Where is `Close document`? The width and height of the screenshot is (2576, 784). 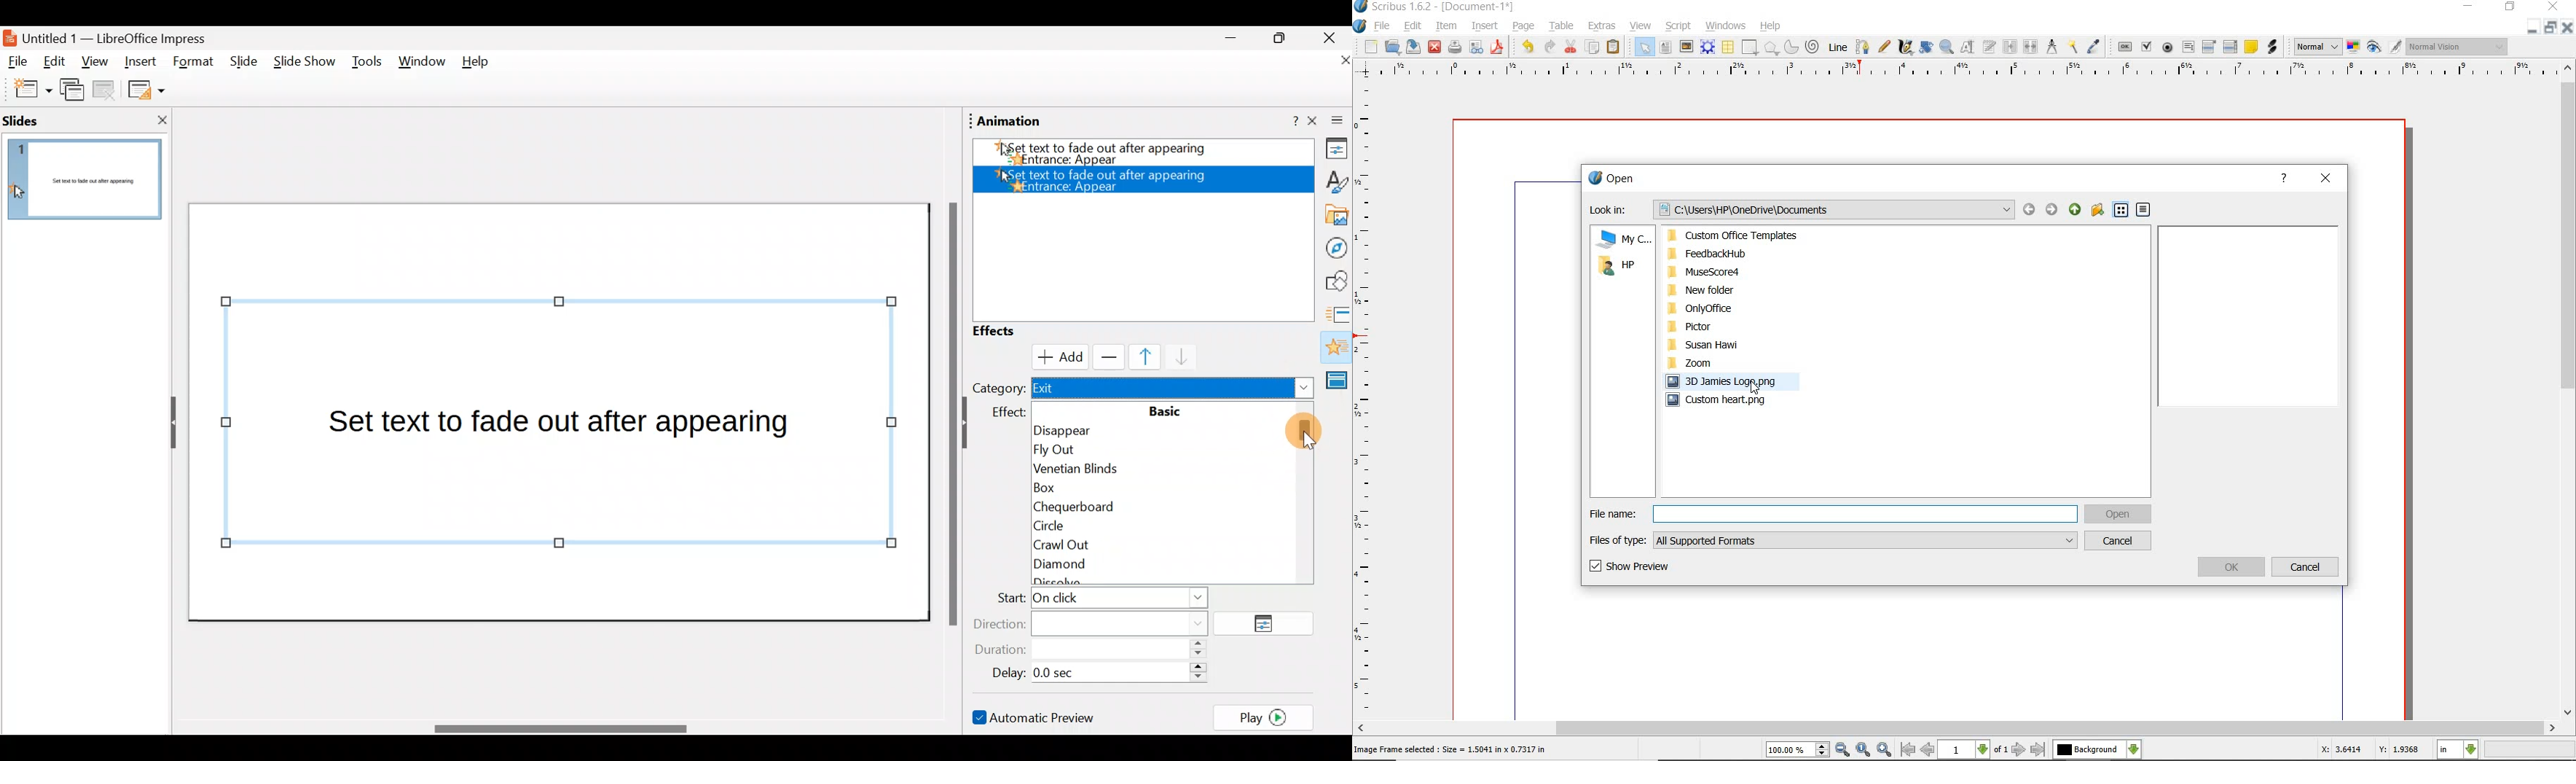
Close document is located at coordinates (1331, 61).